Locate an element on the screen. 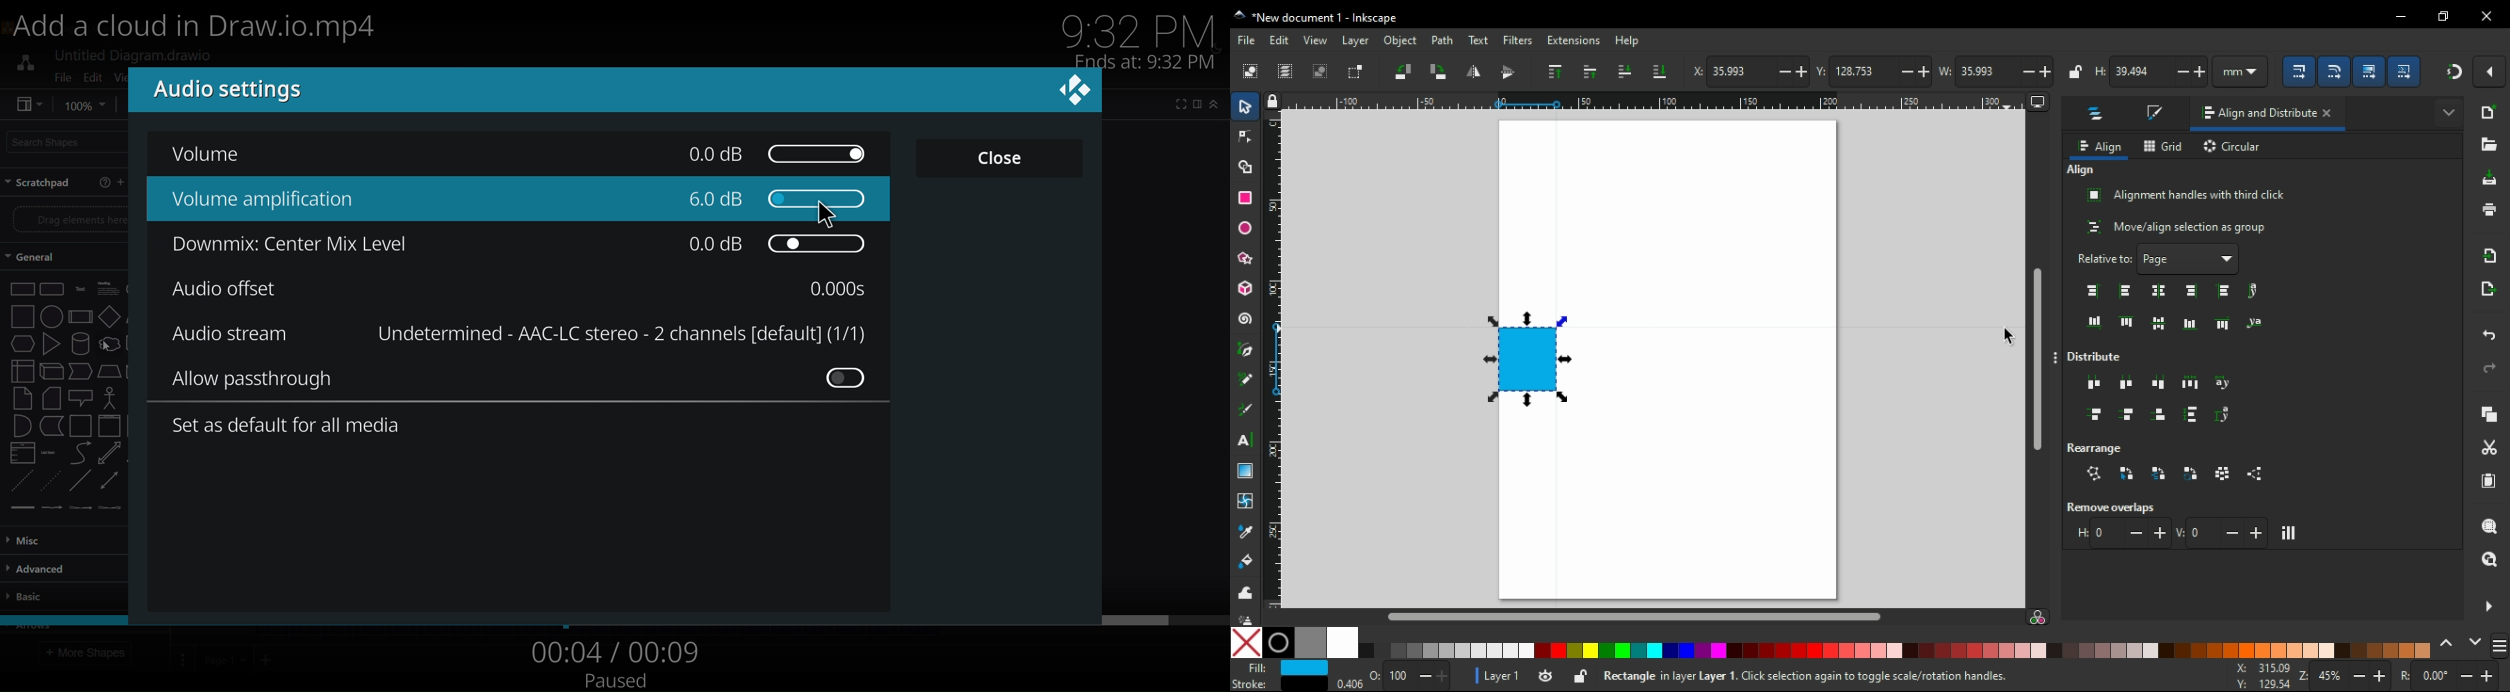 The height and width of the screenshot is (700, 2520). set as default for all media is located at coordinates (290, 429).